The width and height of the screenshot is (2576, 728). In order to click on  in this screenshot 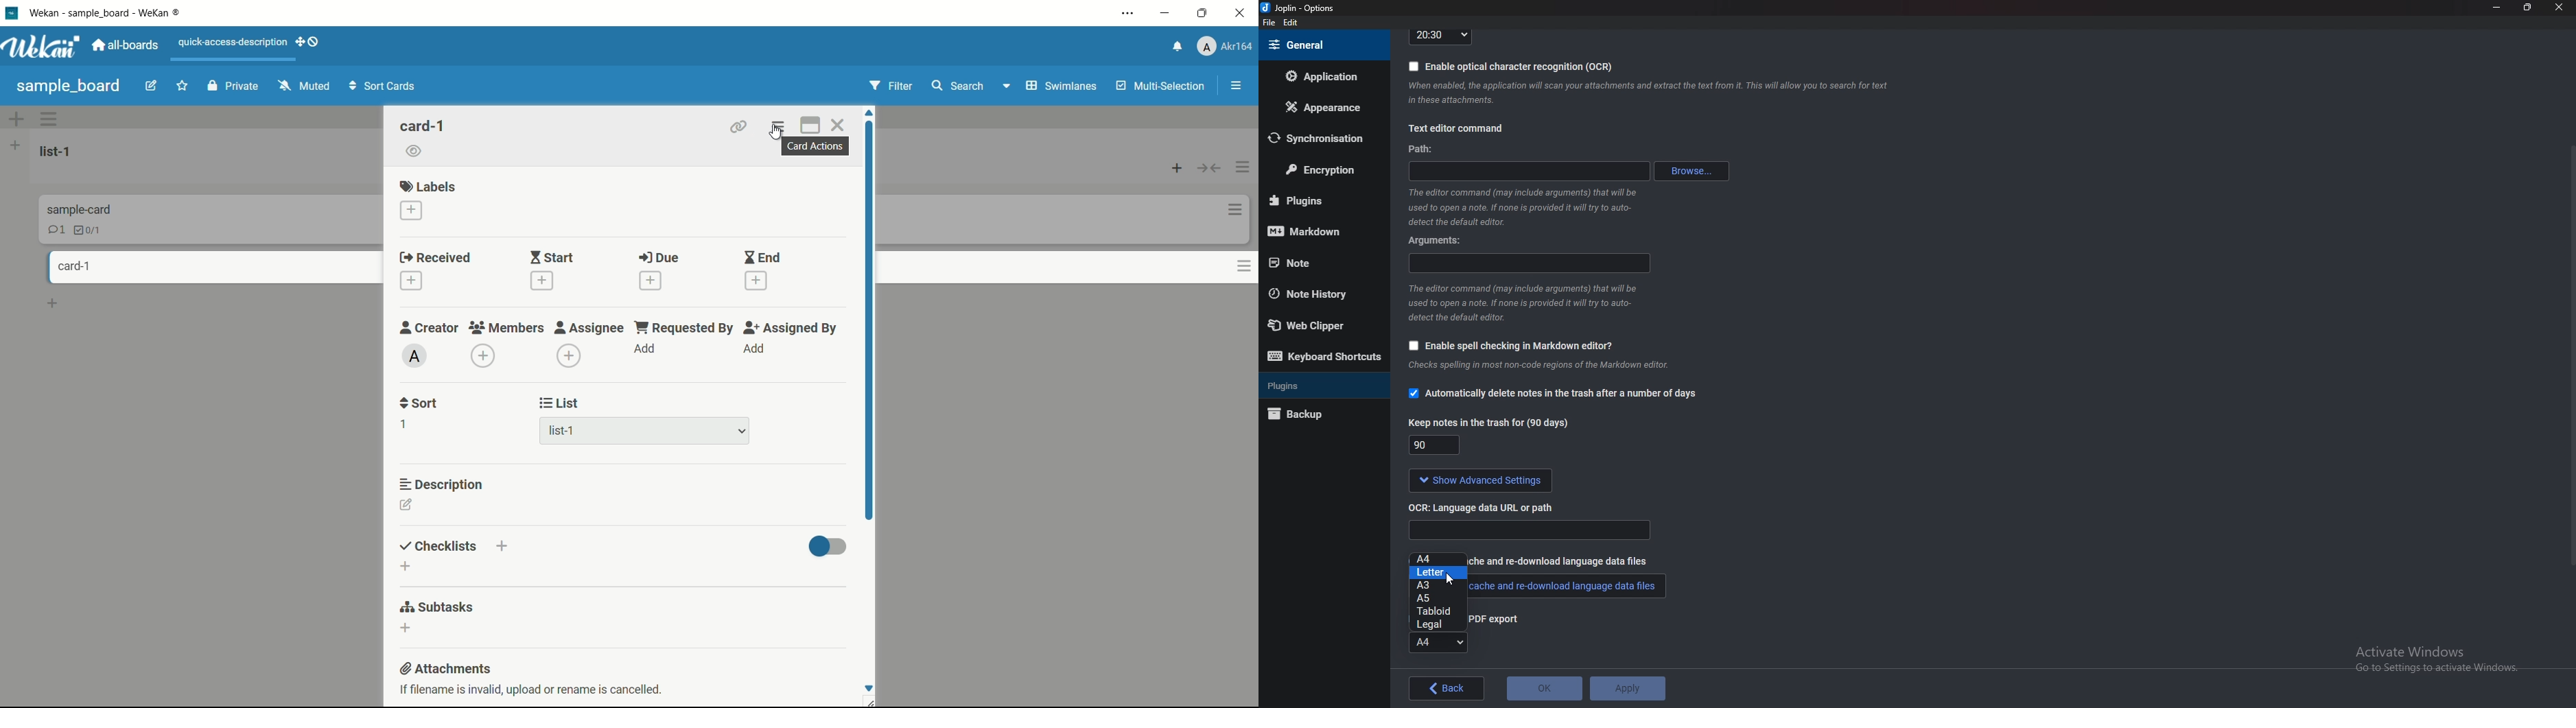, I will do `click(82, 208)`.